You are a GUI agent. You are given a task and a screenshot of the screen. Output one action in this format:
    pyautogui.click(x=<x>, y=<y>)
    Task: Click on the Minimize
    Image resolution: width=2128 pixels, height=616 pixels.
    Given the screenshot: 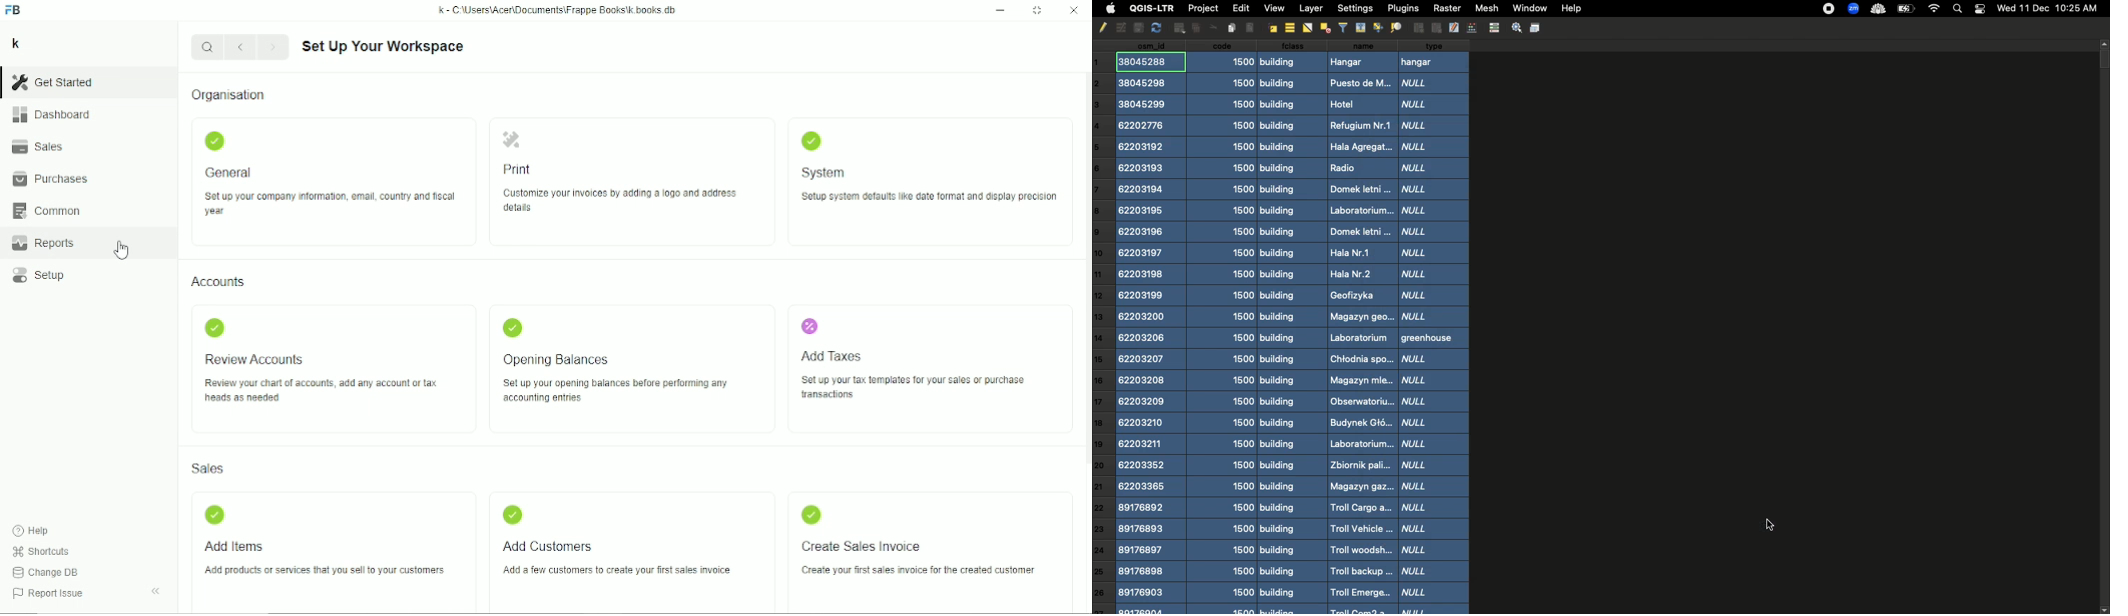 What is the action you would take?
    pyautogui.click(x=1001, y=11)
    